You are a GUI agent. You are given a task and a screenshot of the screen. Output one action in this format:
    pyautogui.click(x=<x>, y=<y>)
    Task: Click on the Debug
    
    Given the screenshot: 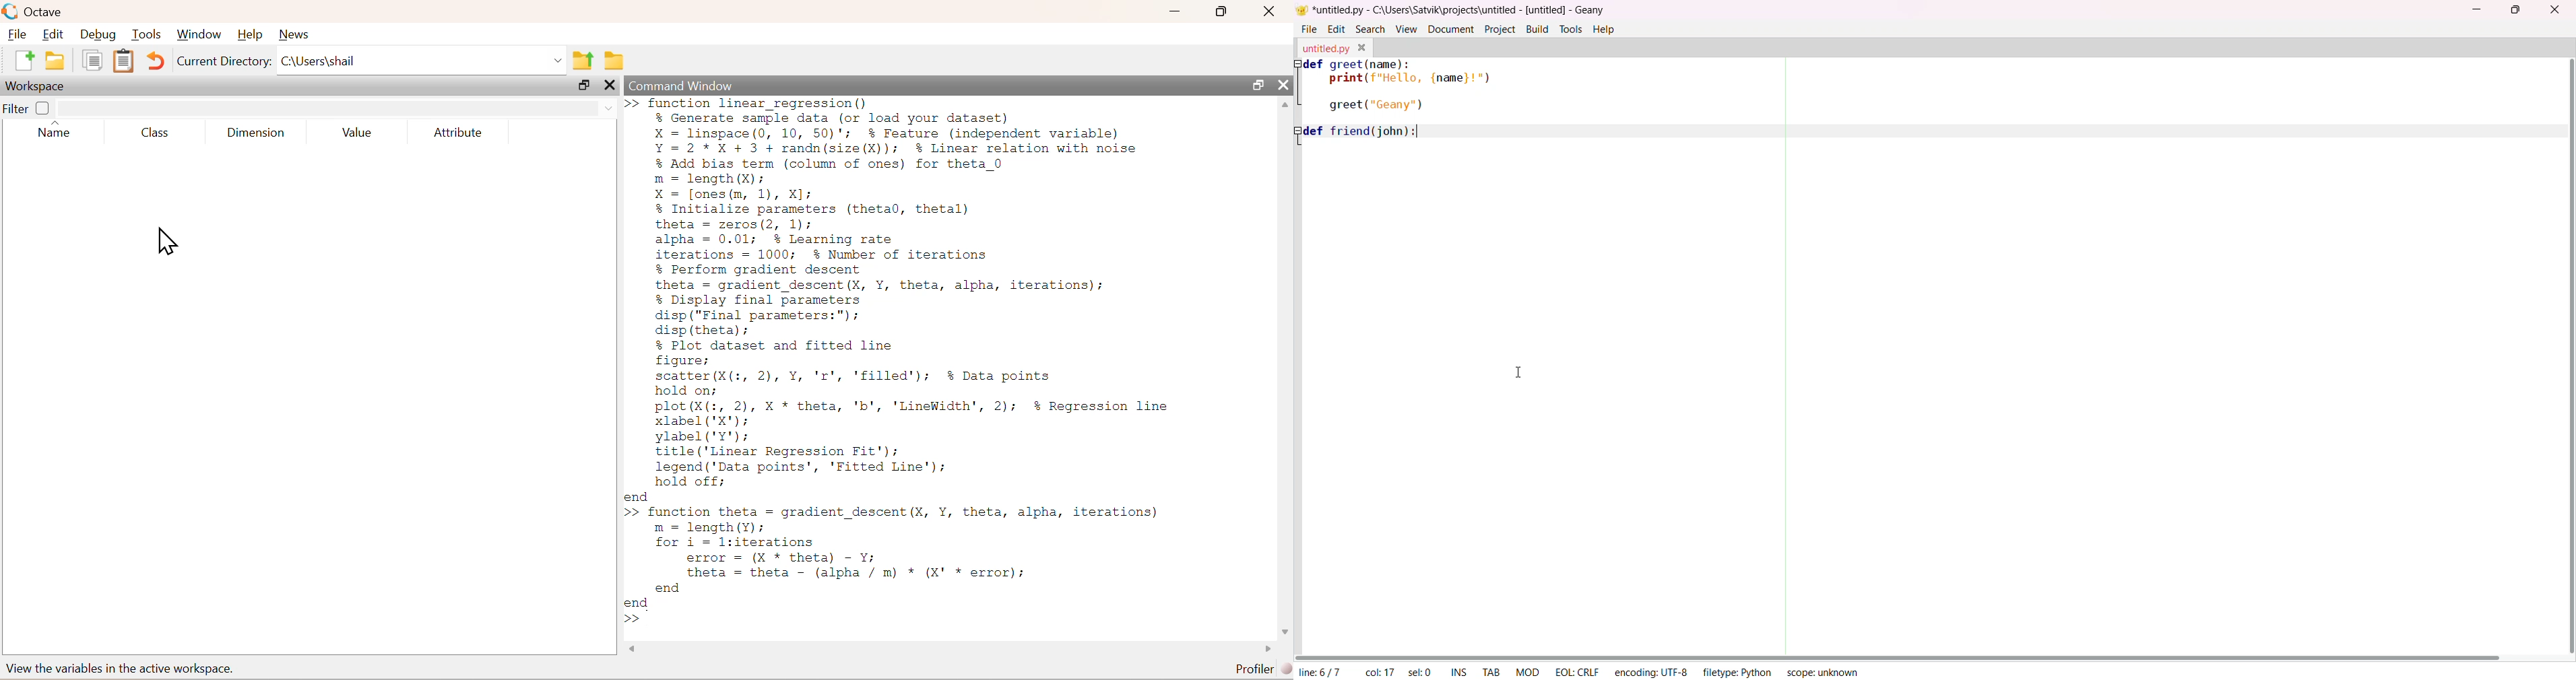 What is the action you would take?
    pyautogui.click(x=98, y=34)
    